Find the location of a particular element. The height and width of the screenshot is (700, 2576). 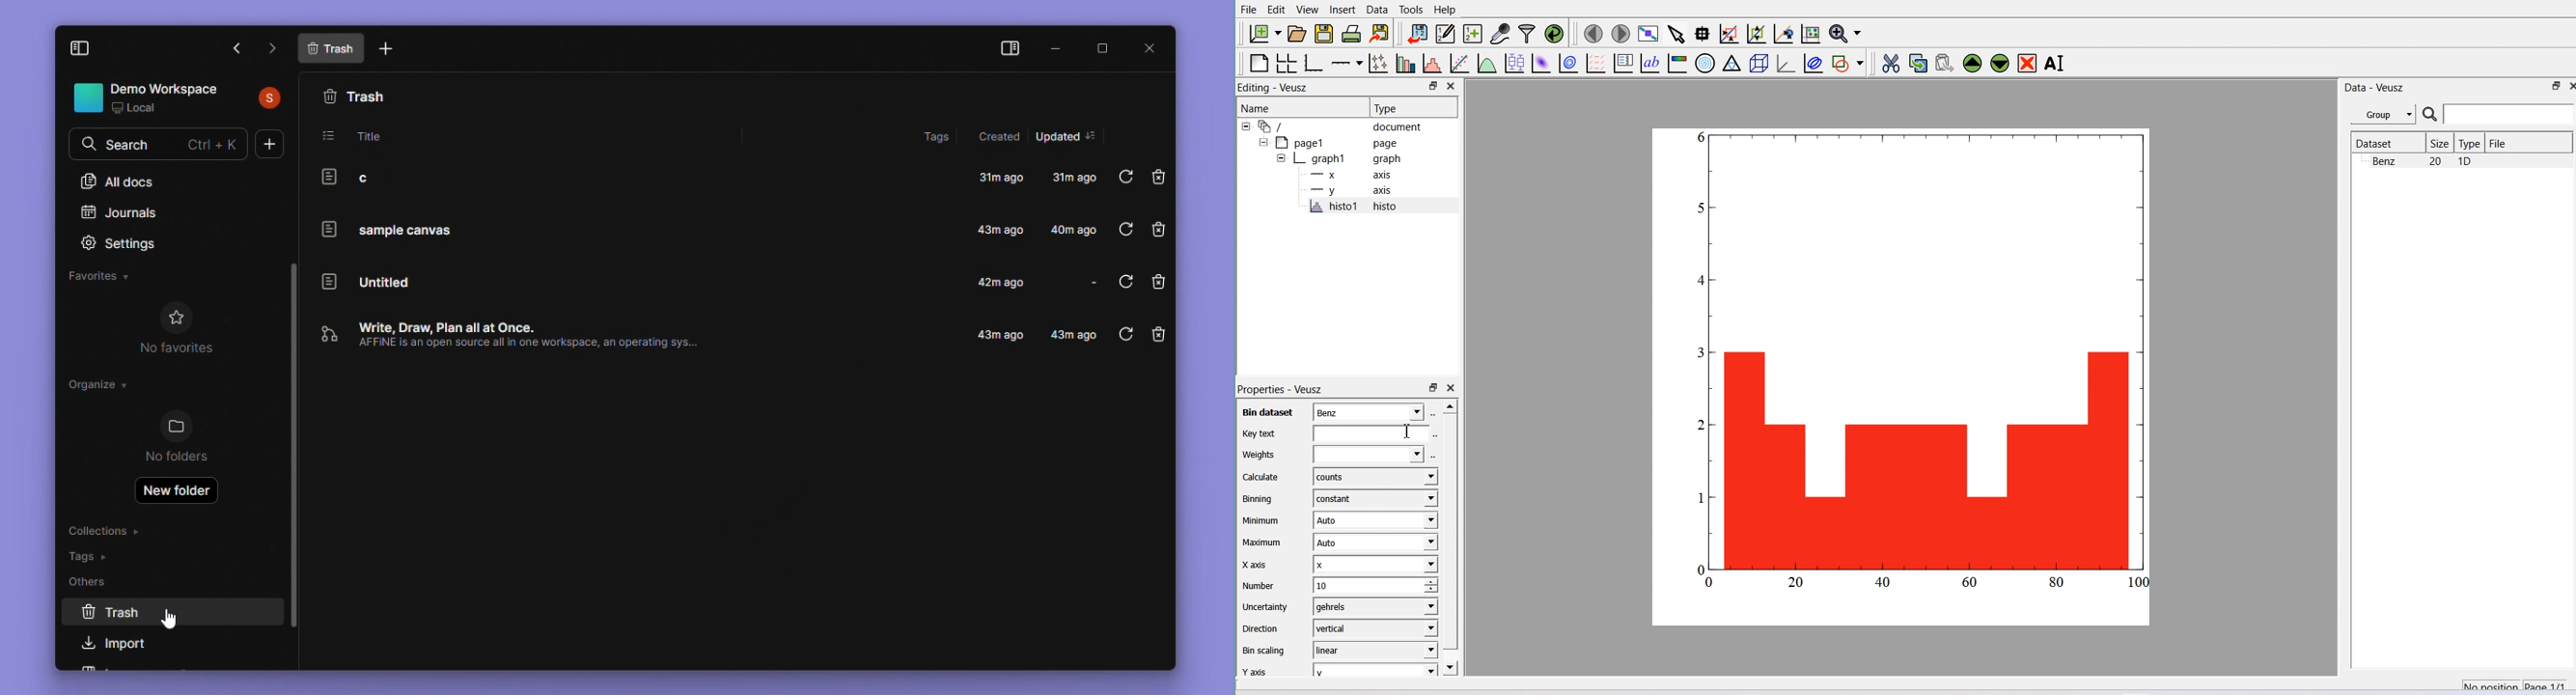

X Axis is located at coordinates (1355, 175).